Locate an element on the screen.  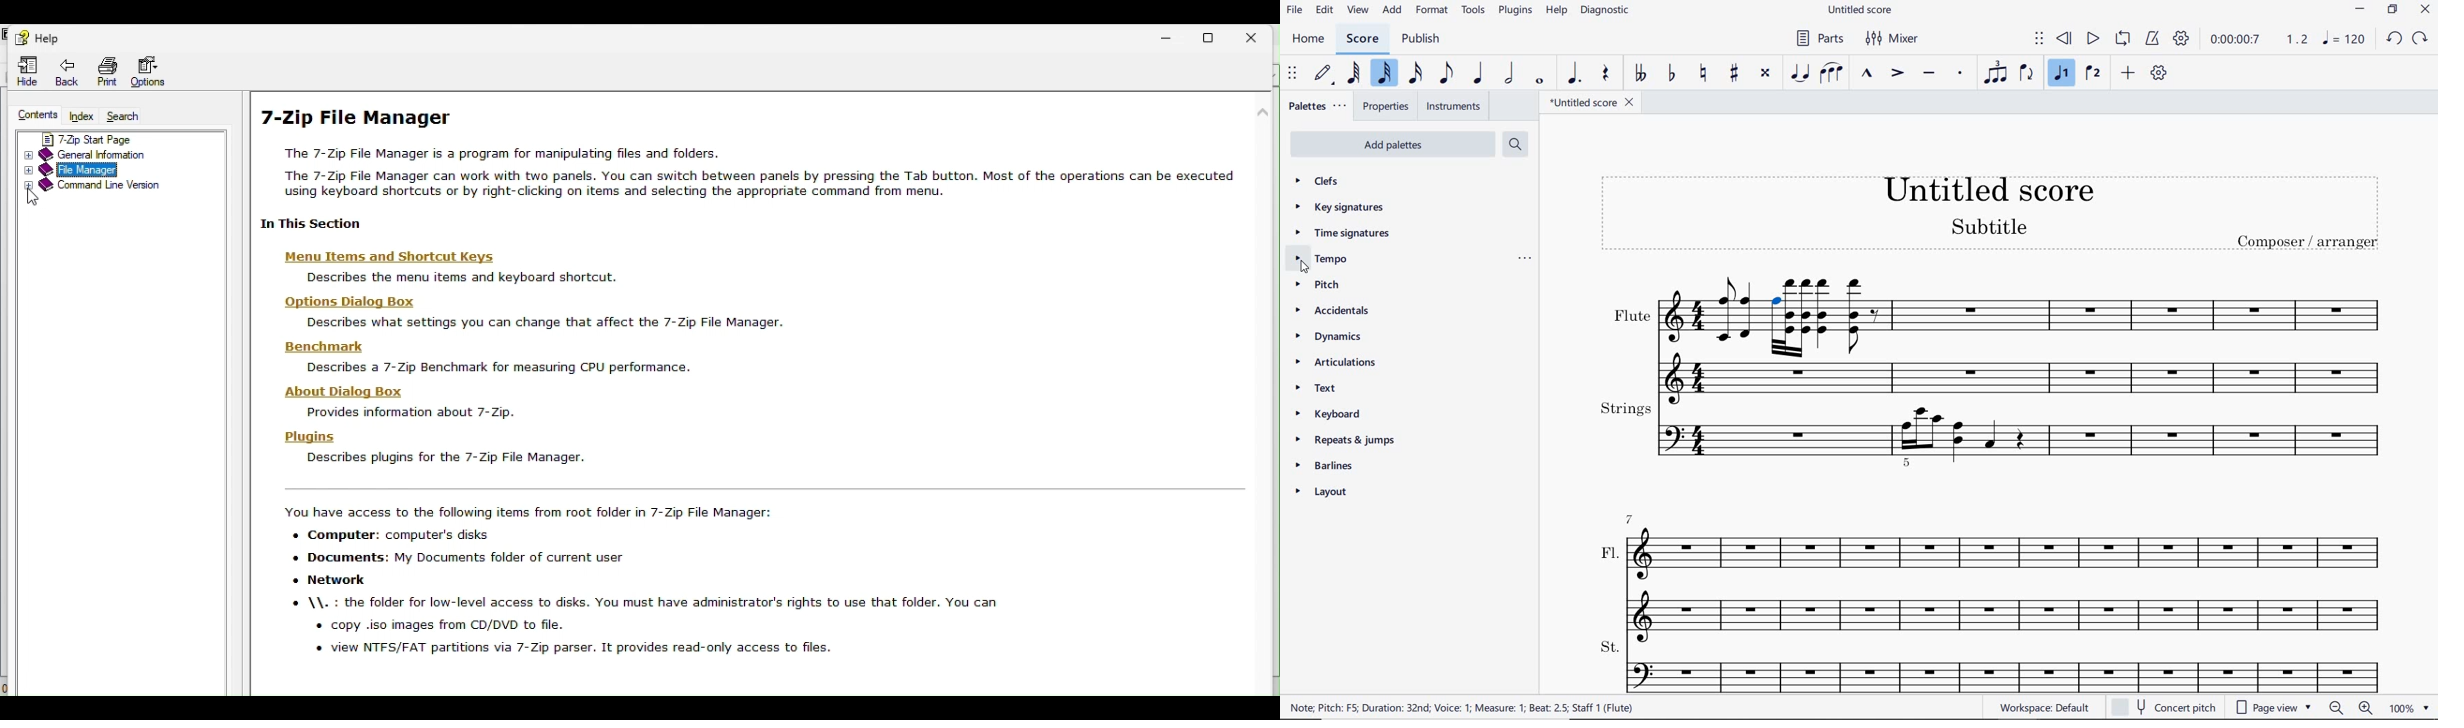
SELECT TO MOVE is located at coordinates (2039, 40).